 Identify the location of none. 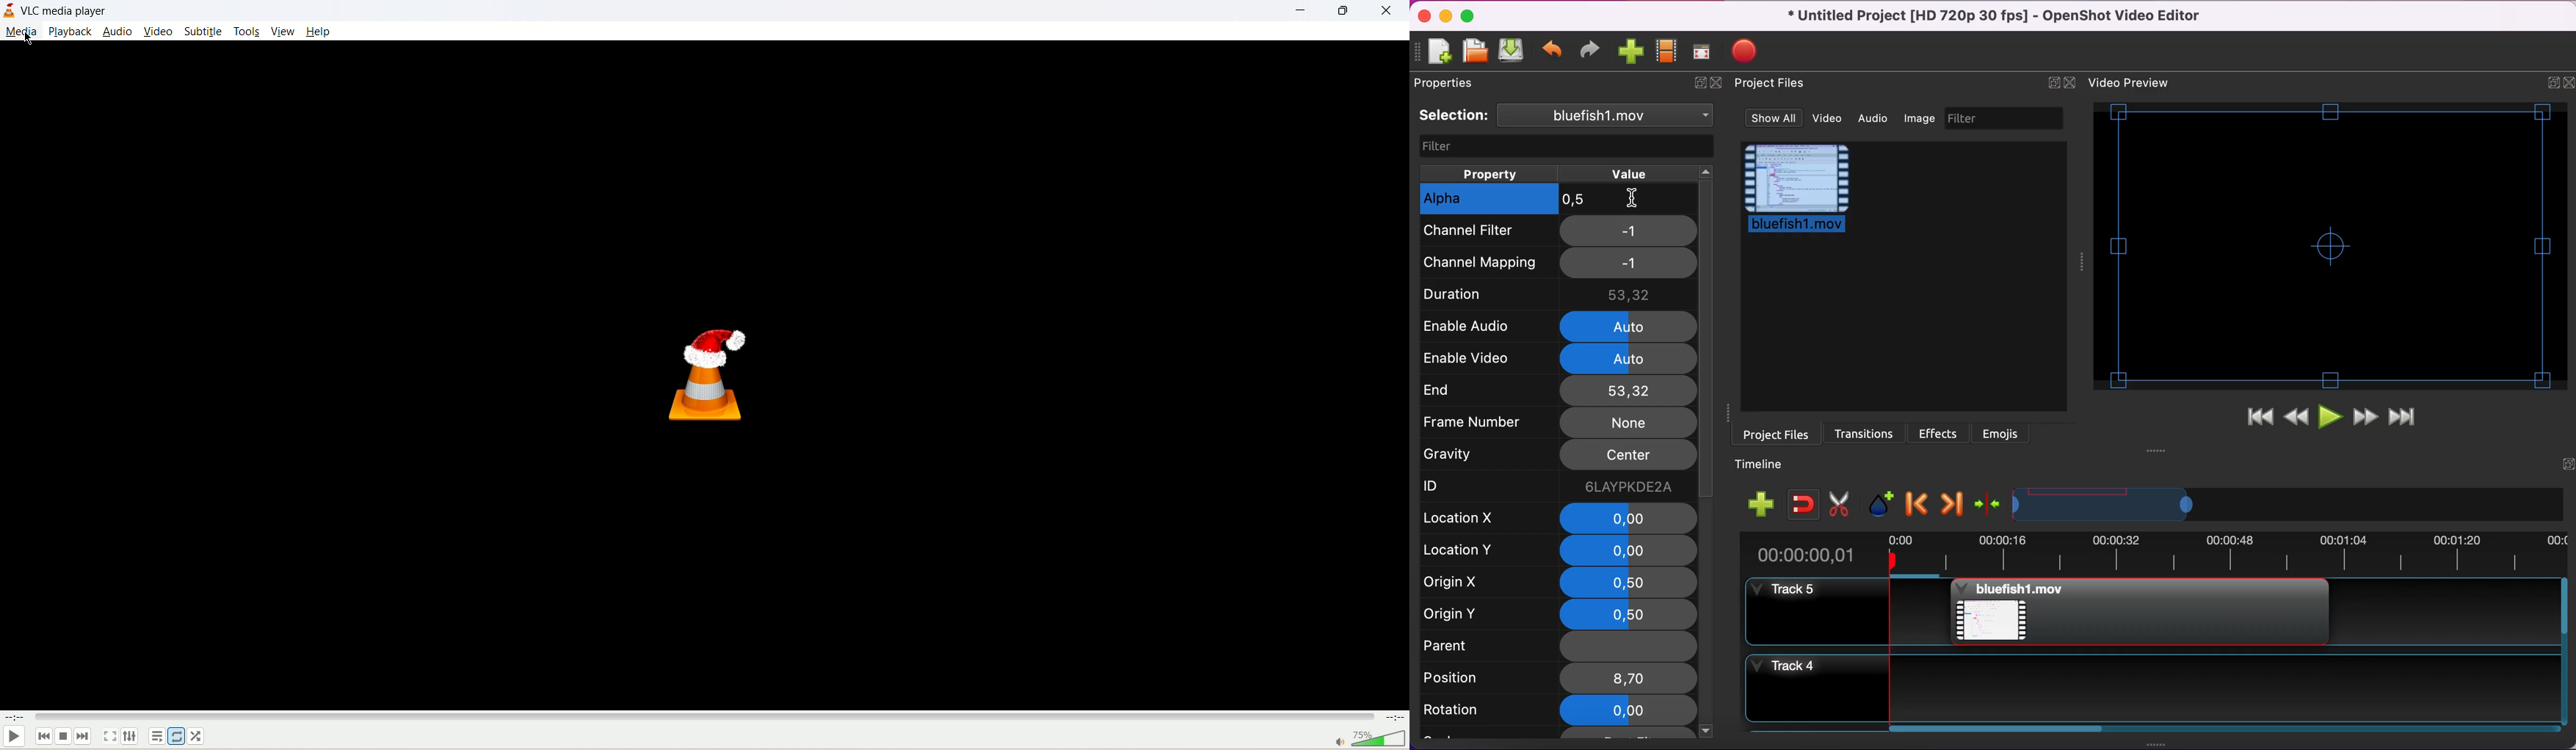
(1627, 647).